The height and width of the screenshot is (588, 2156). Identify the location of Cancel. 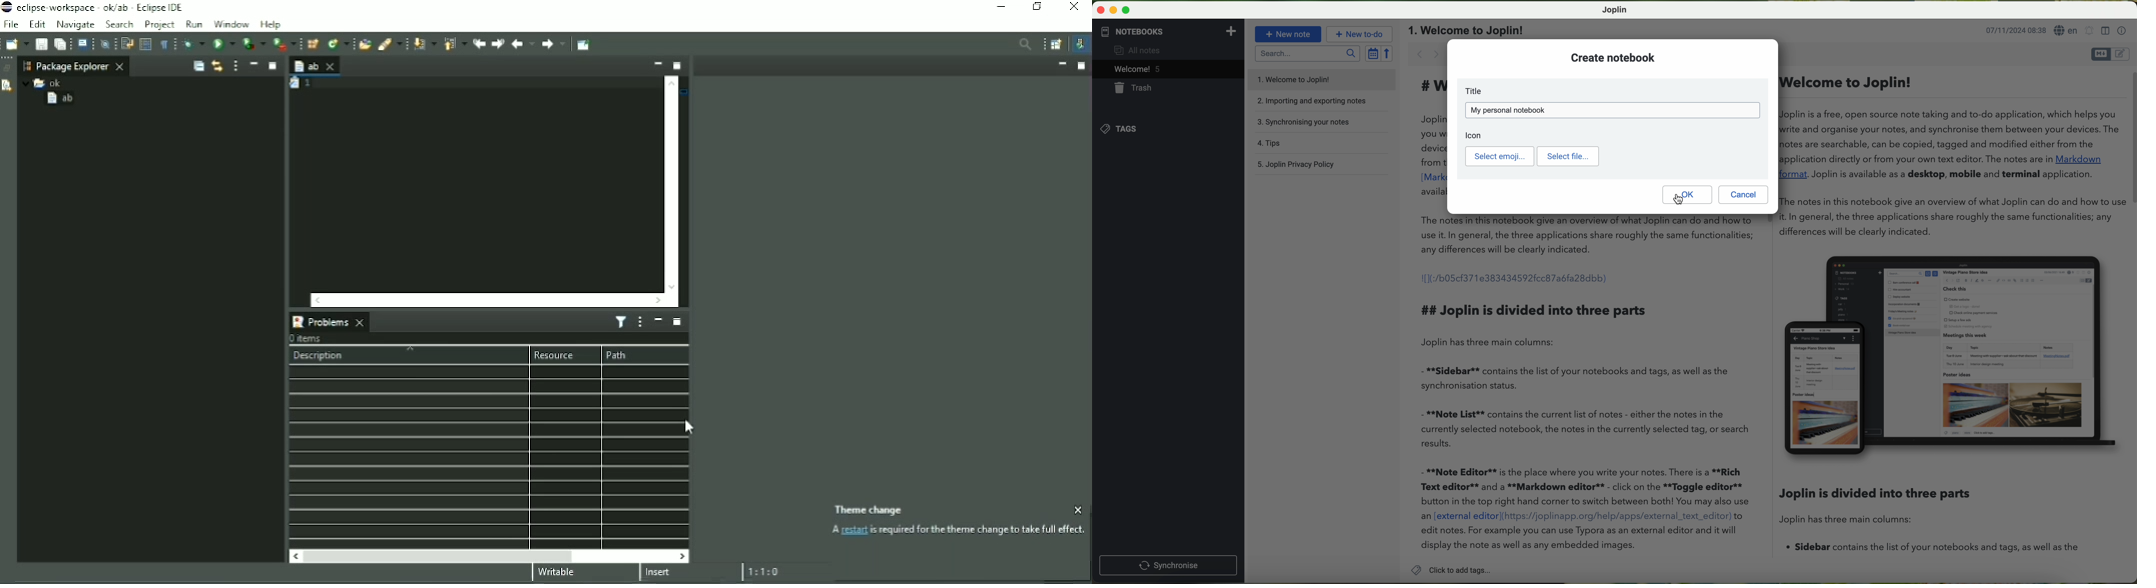
(1744, 194).